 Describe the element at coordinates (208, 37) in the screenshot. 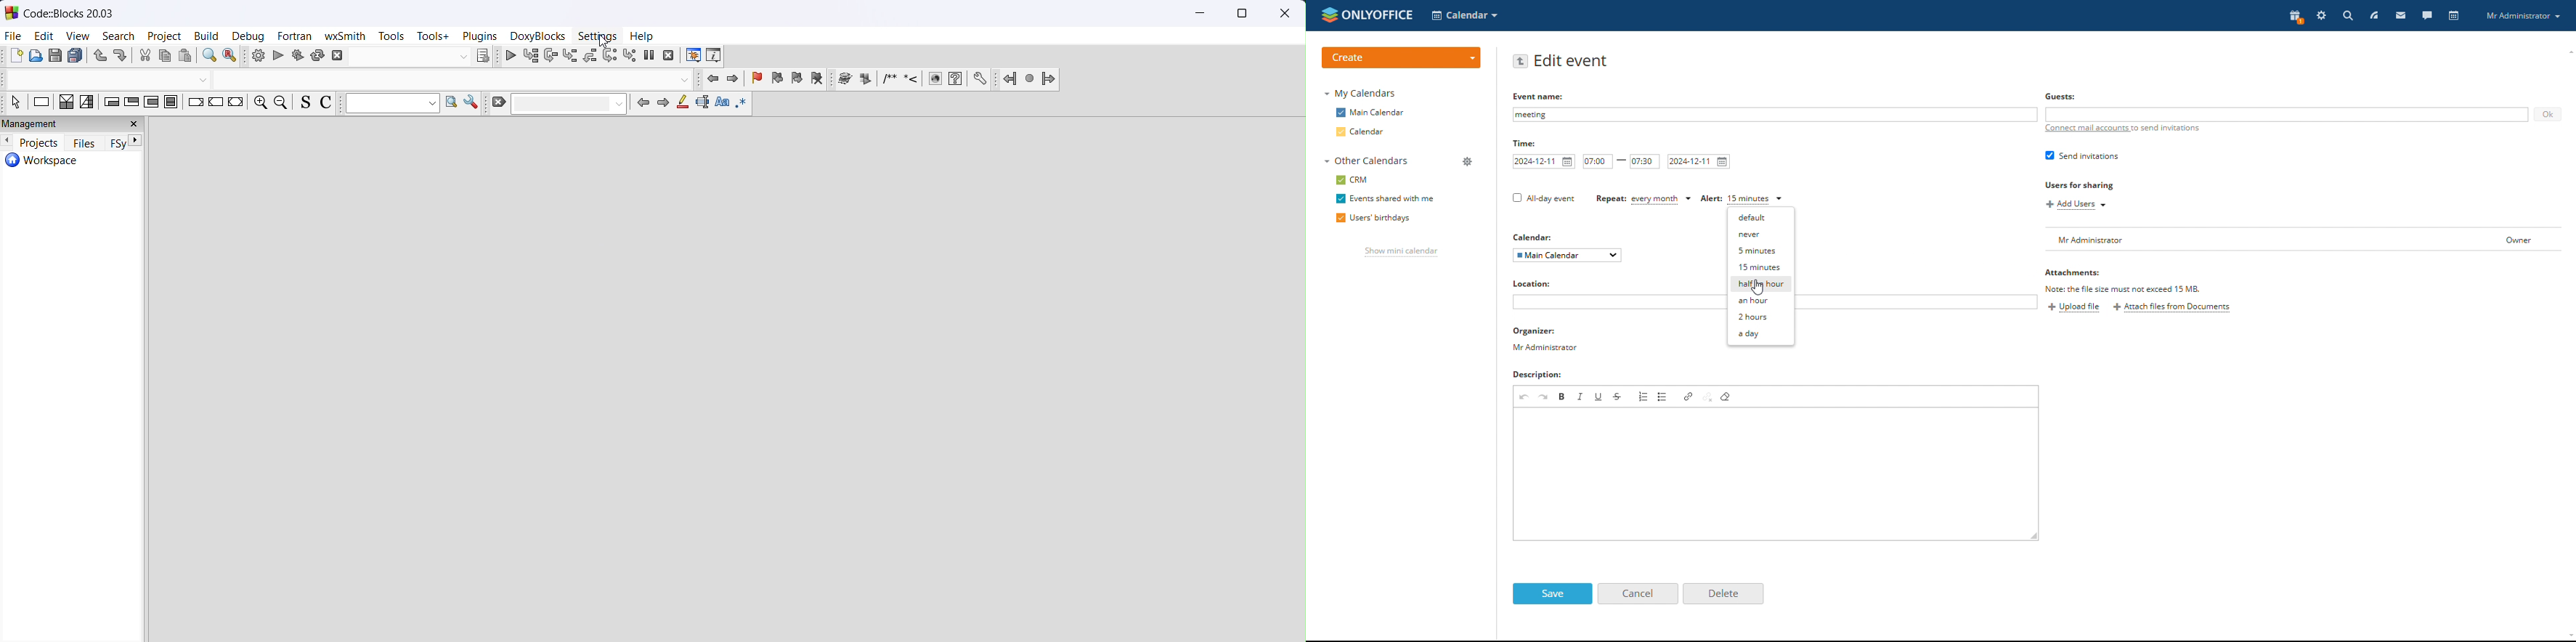

I see `build` at that location.